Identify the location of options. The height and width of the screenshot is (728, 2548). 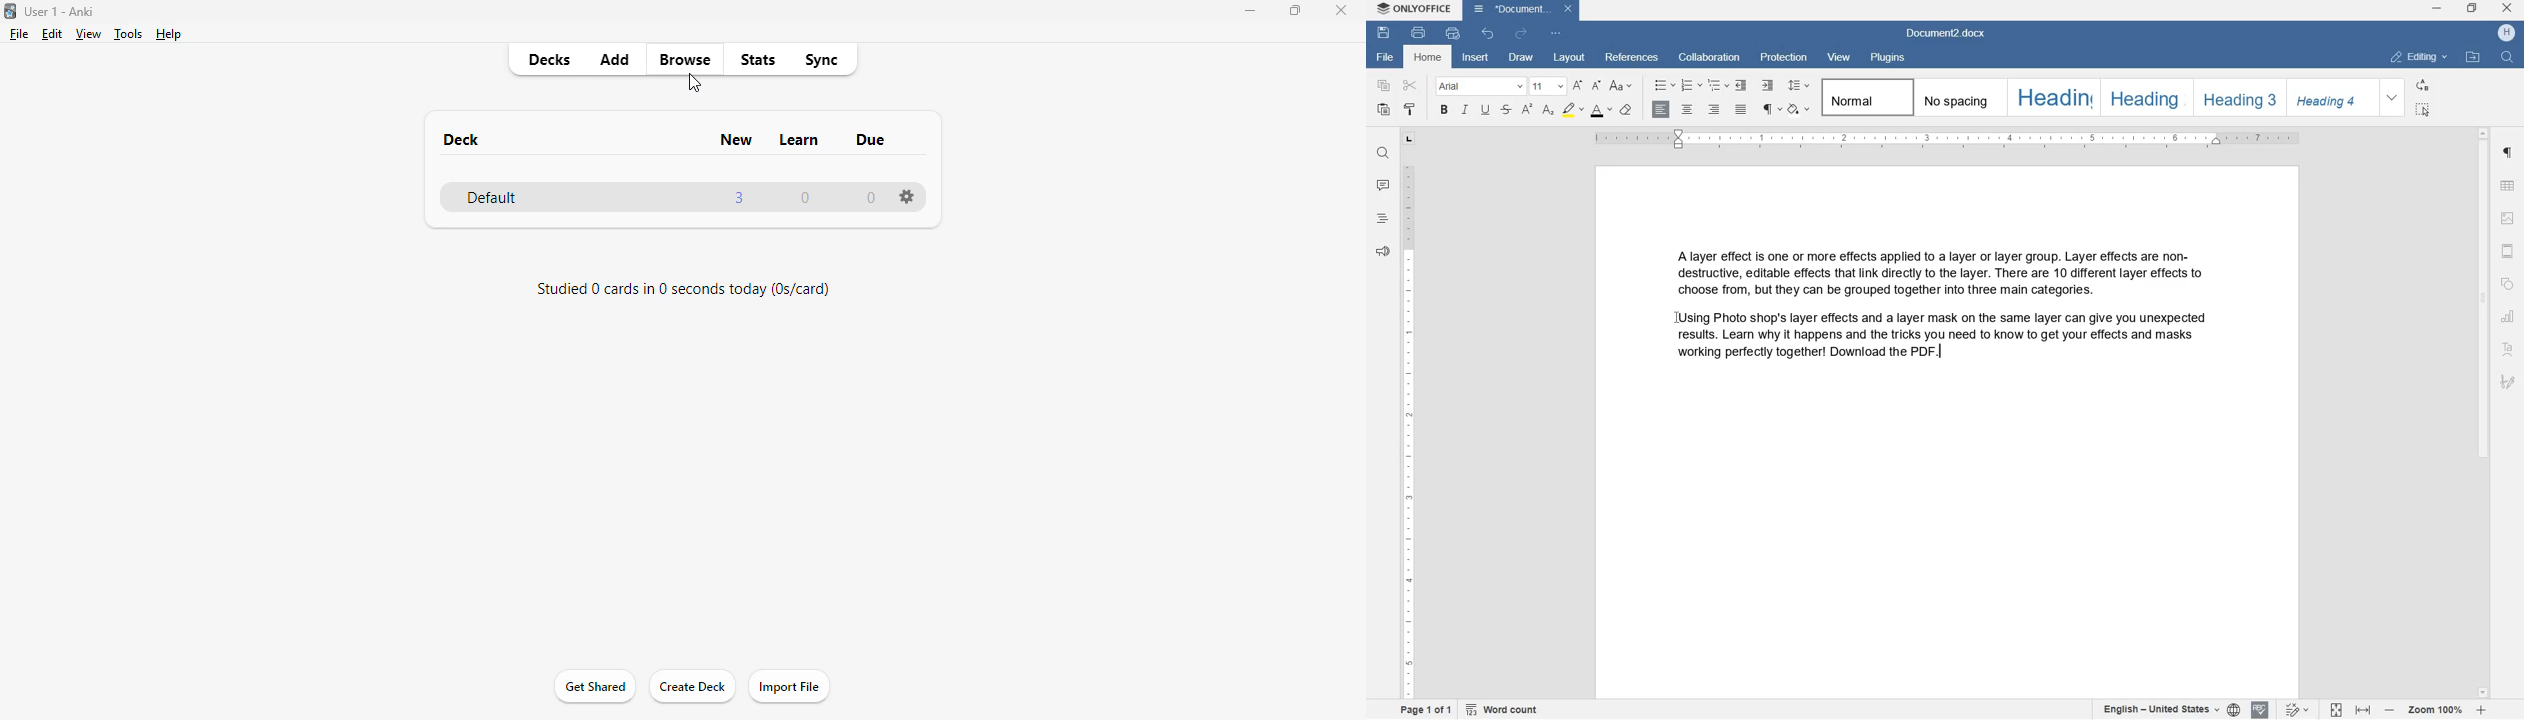
(907, 196).